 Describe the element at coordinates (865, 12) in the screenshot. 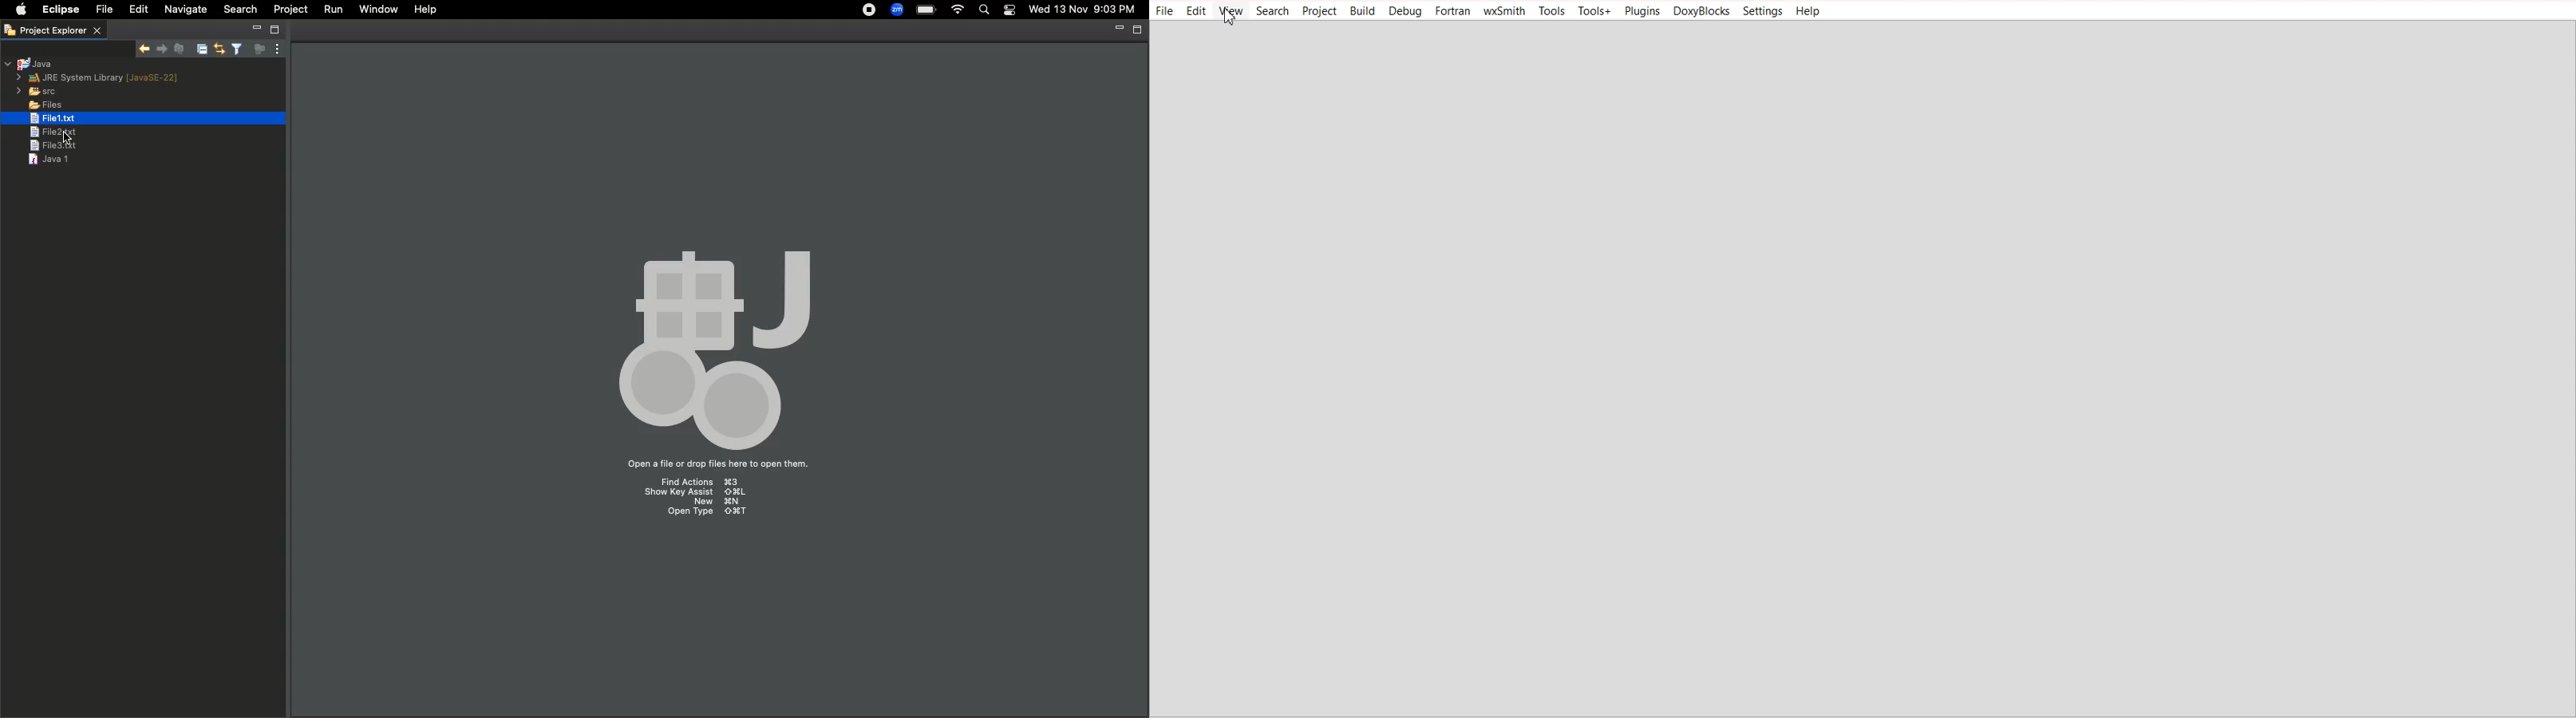

I see `Recording` at that location.